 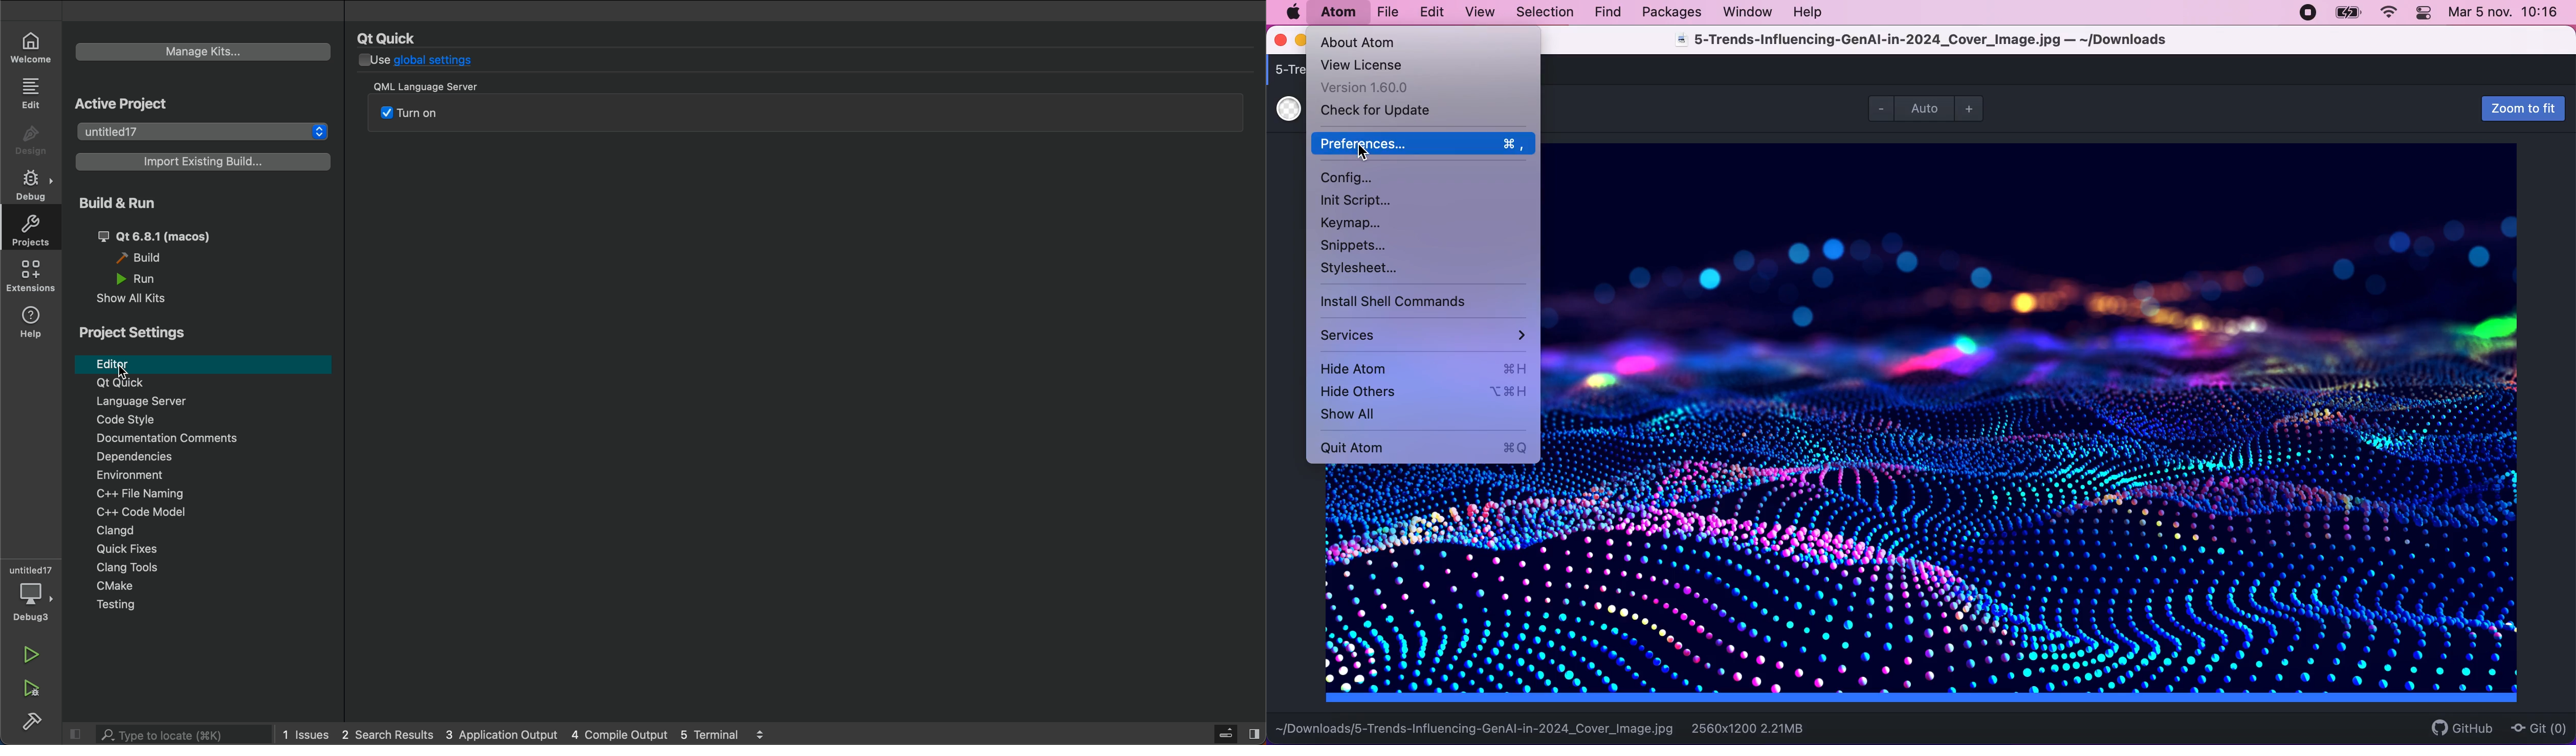 What do you see at coordinates (151, 277) in the screenshot?
I see `run` at bounding box center [151, 277].